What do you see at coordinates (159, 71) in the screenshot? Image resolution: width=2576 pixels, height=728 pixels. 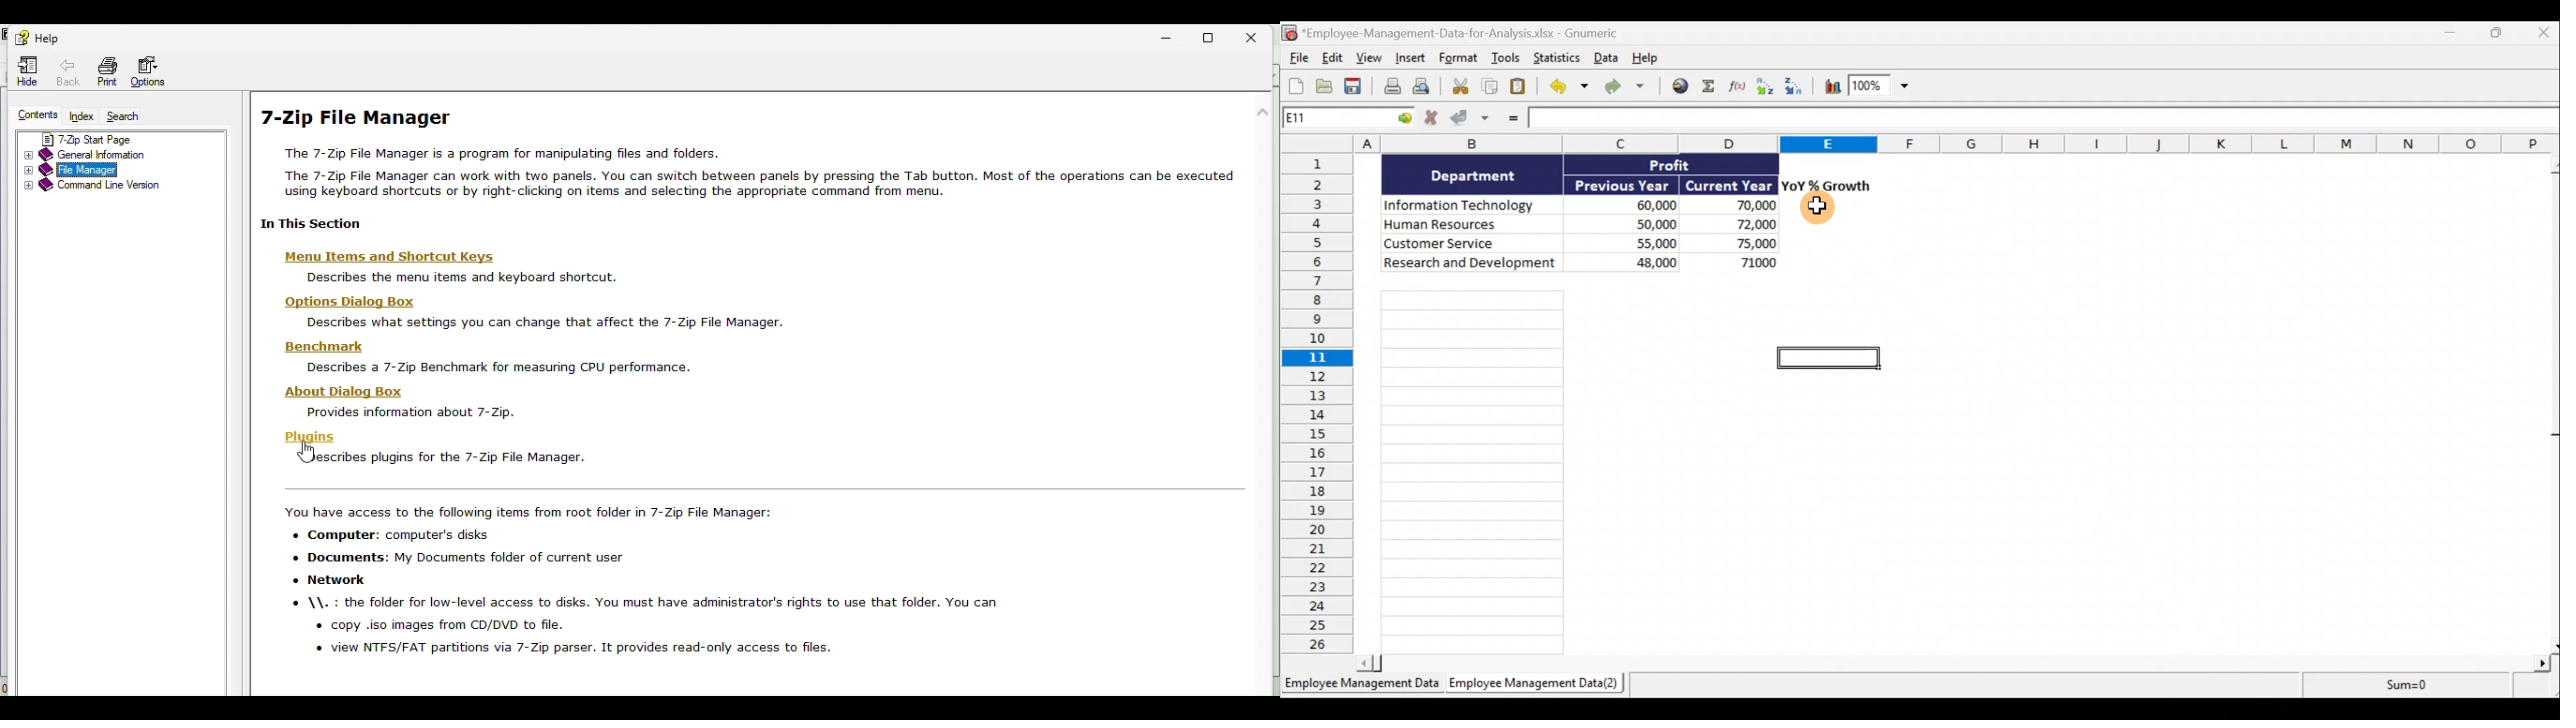 I see `Options` at bounding box center [159, 71].